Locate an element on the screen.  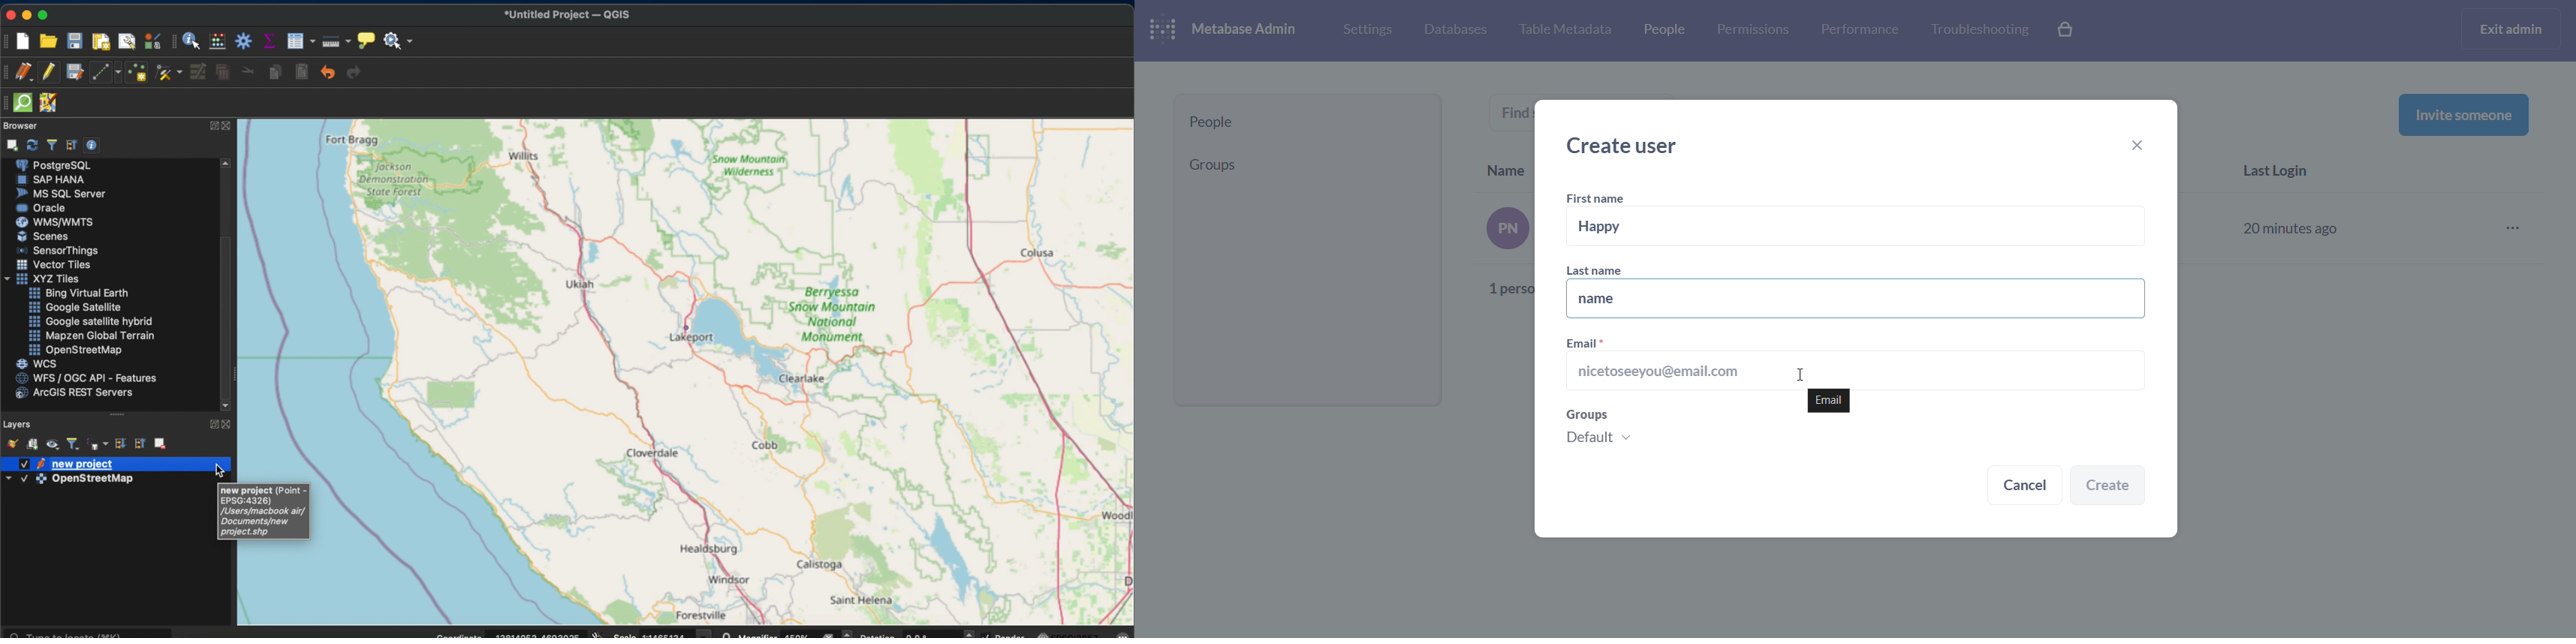
toolbox is located at coordinates (243, 40).